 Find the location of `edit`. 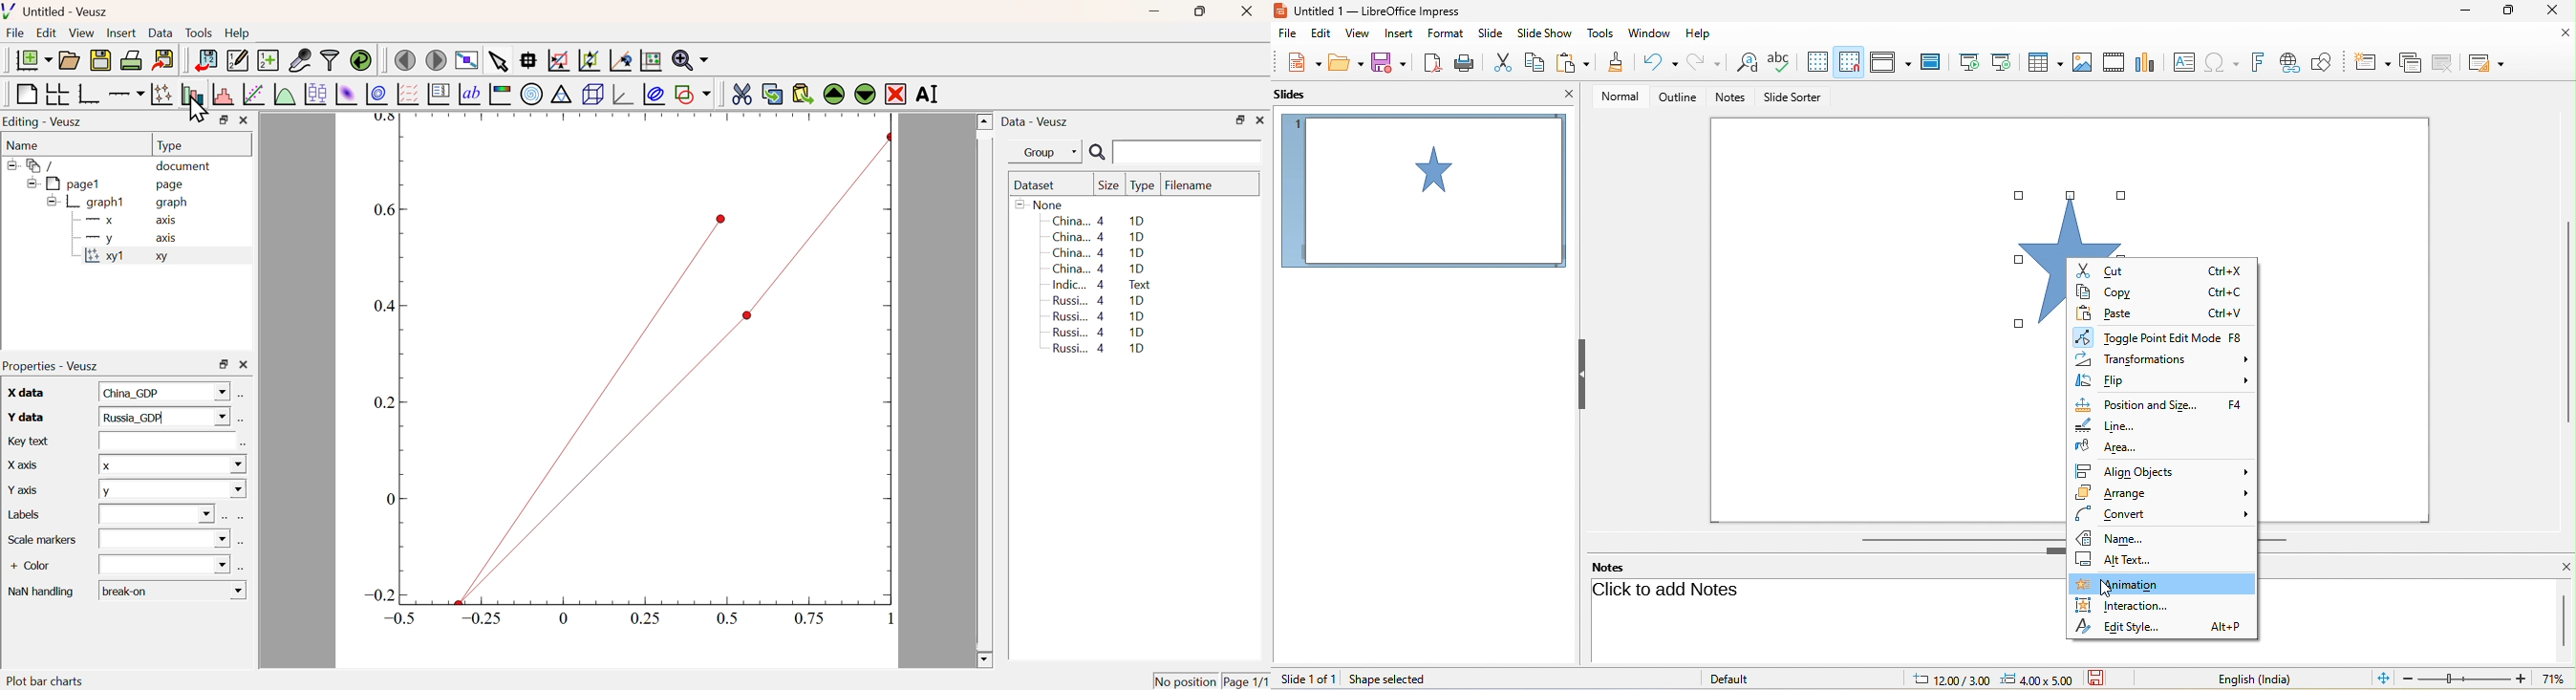

edit is located at coordinates (1320, 34).